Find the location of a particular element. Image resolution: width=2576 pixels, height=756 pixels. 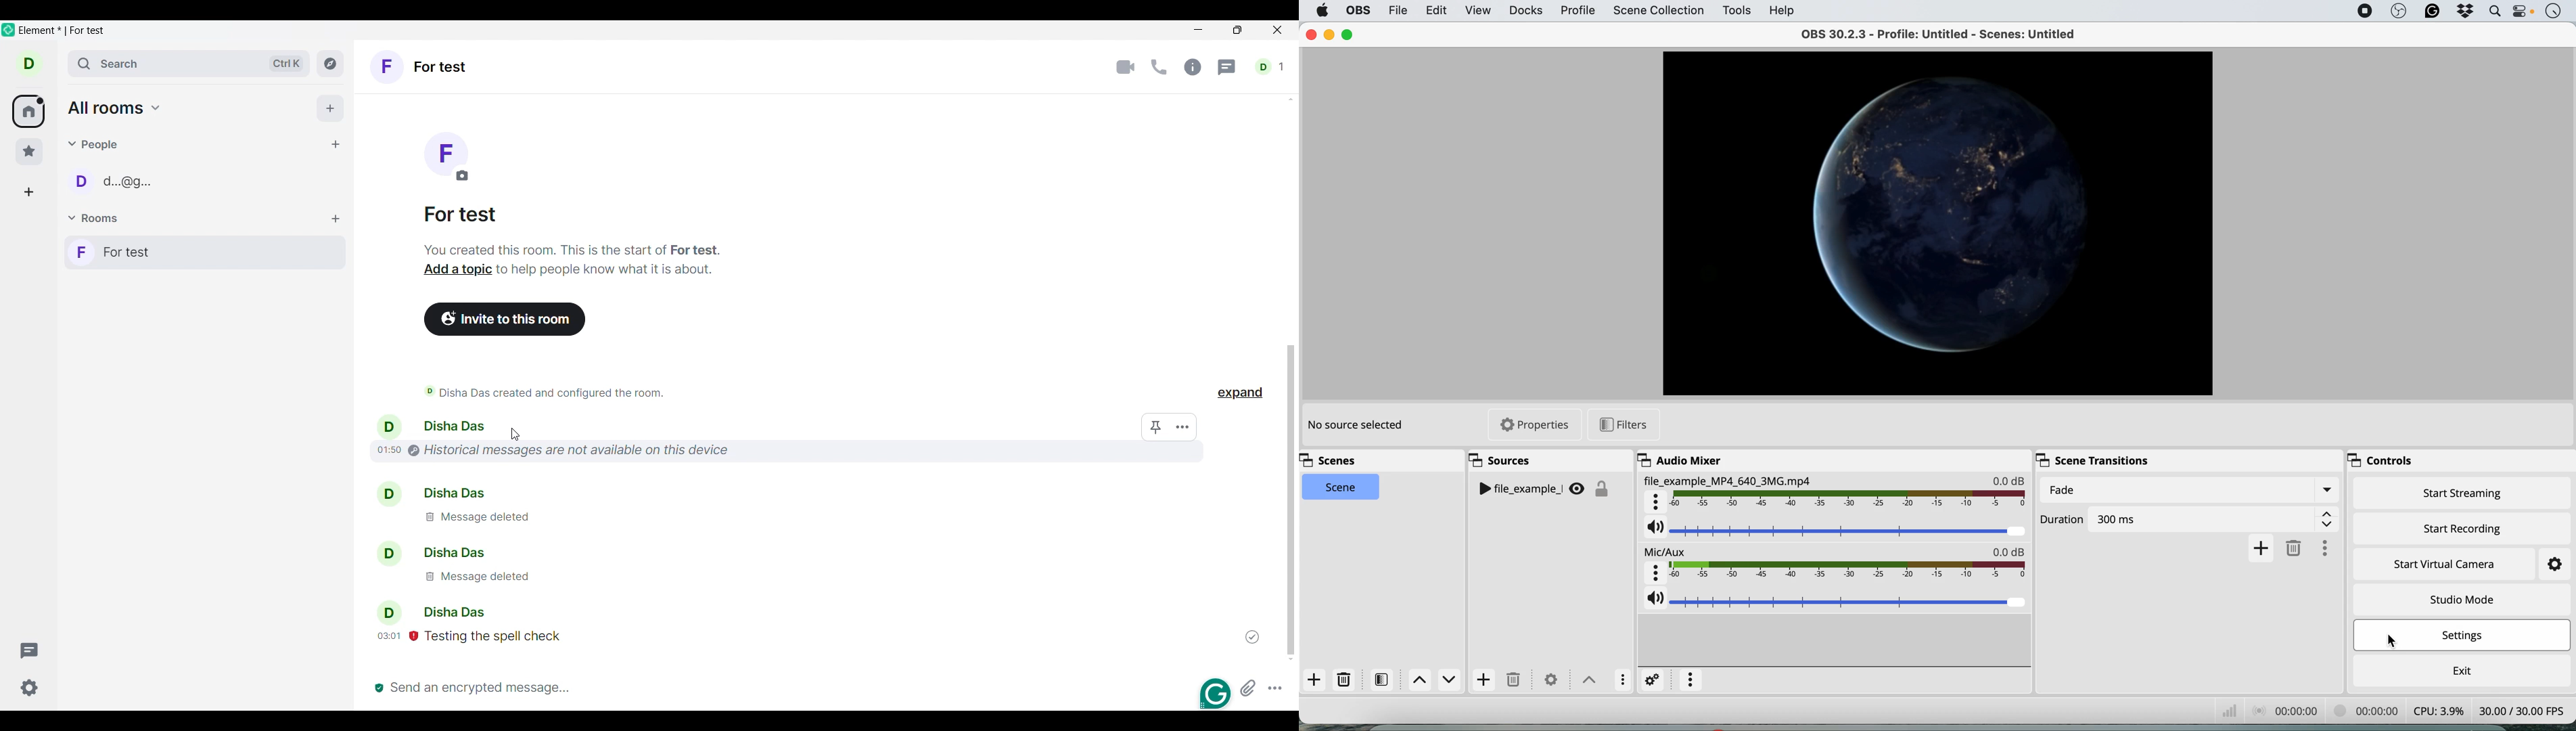

Message box is located at coordinates (774, 686).